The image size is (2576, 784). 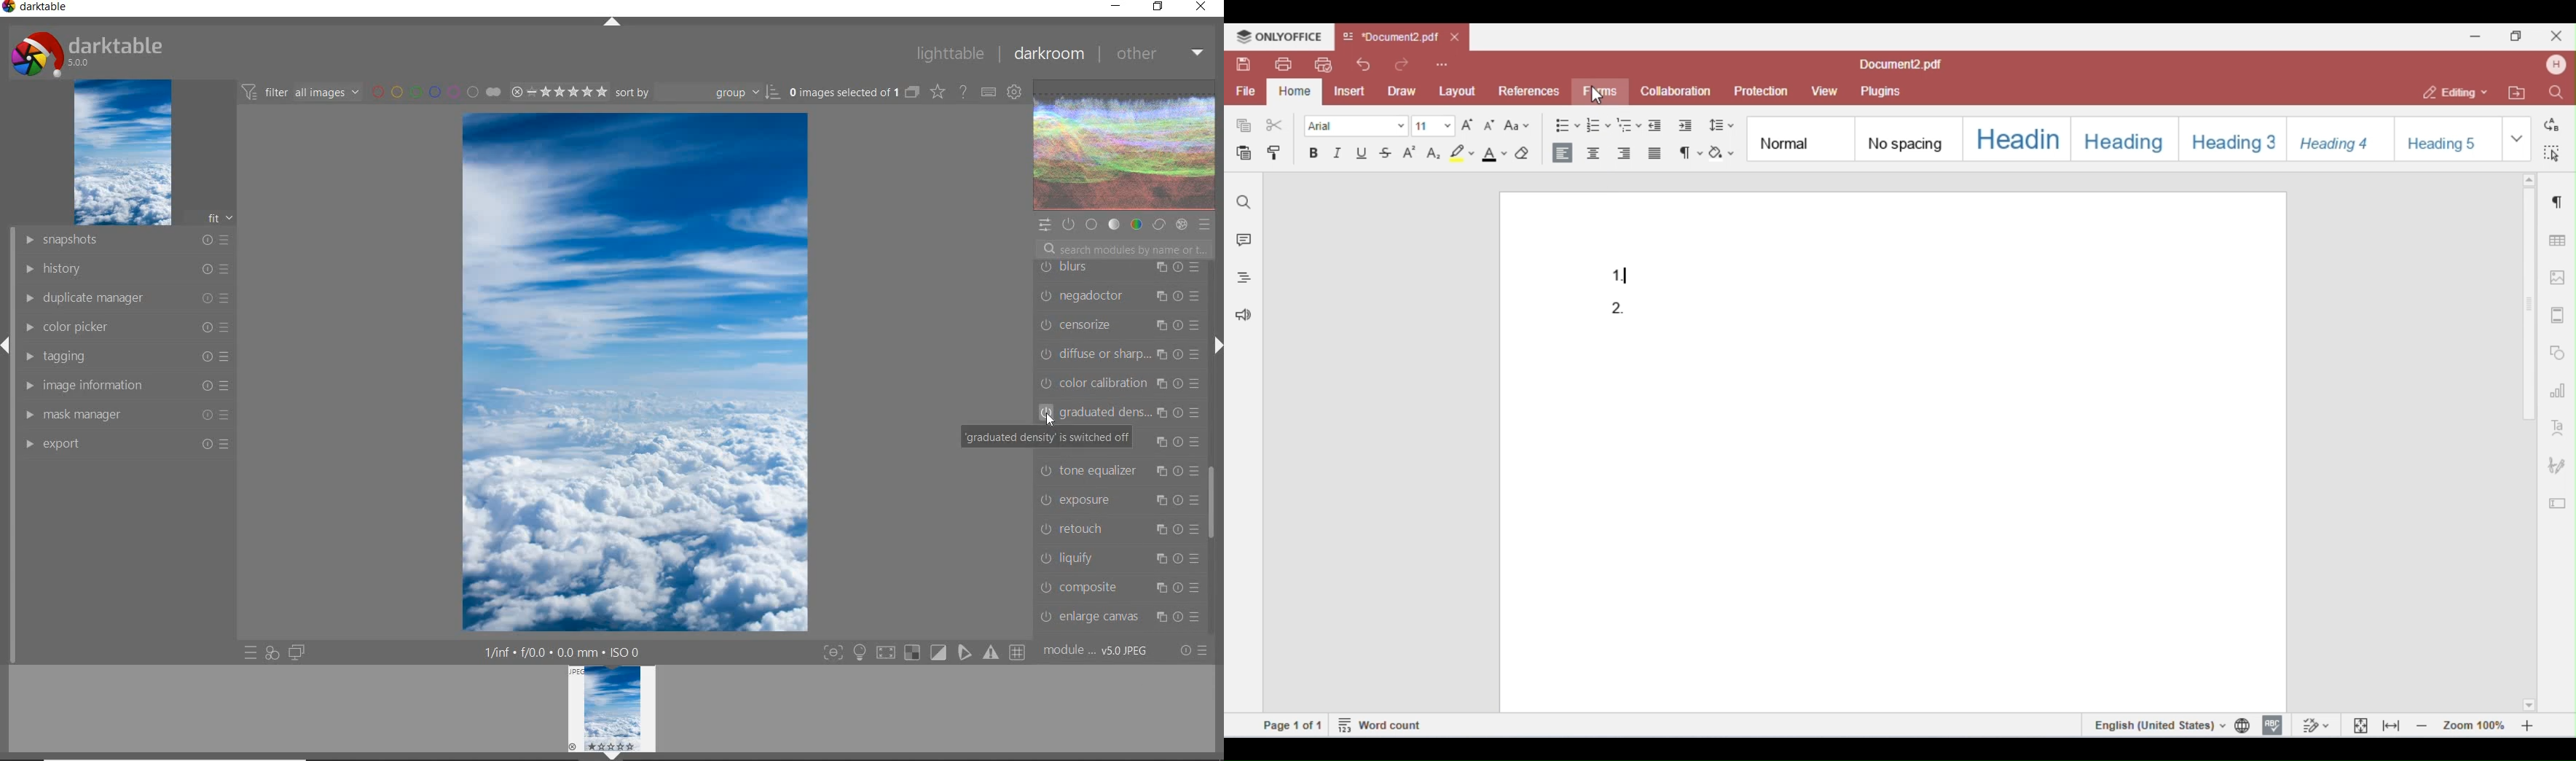 I want to click on SHOW ONLY ACTIVE MODULES, so click(x=1069, y=224).